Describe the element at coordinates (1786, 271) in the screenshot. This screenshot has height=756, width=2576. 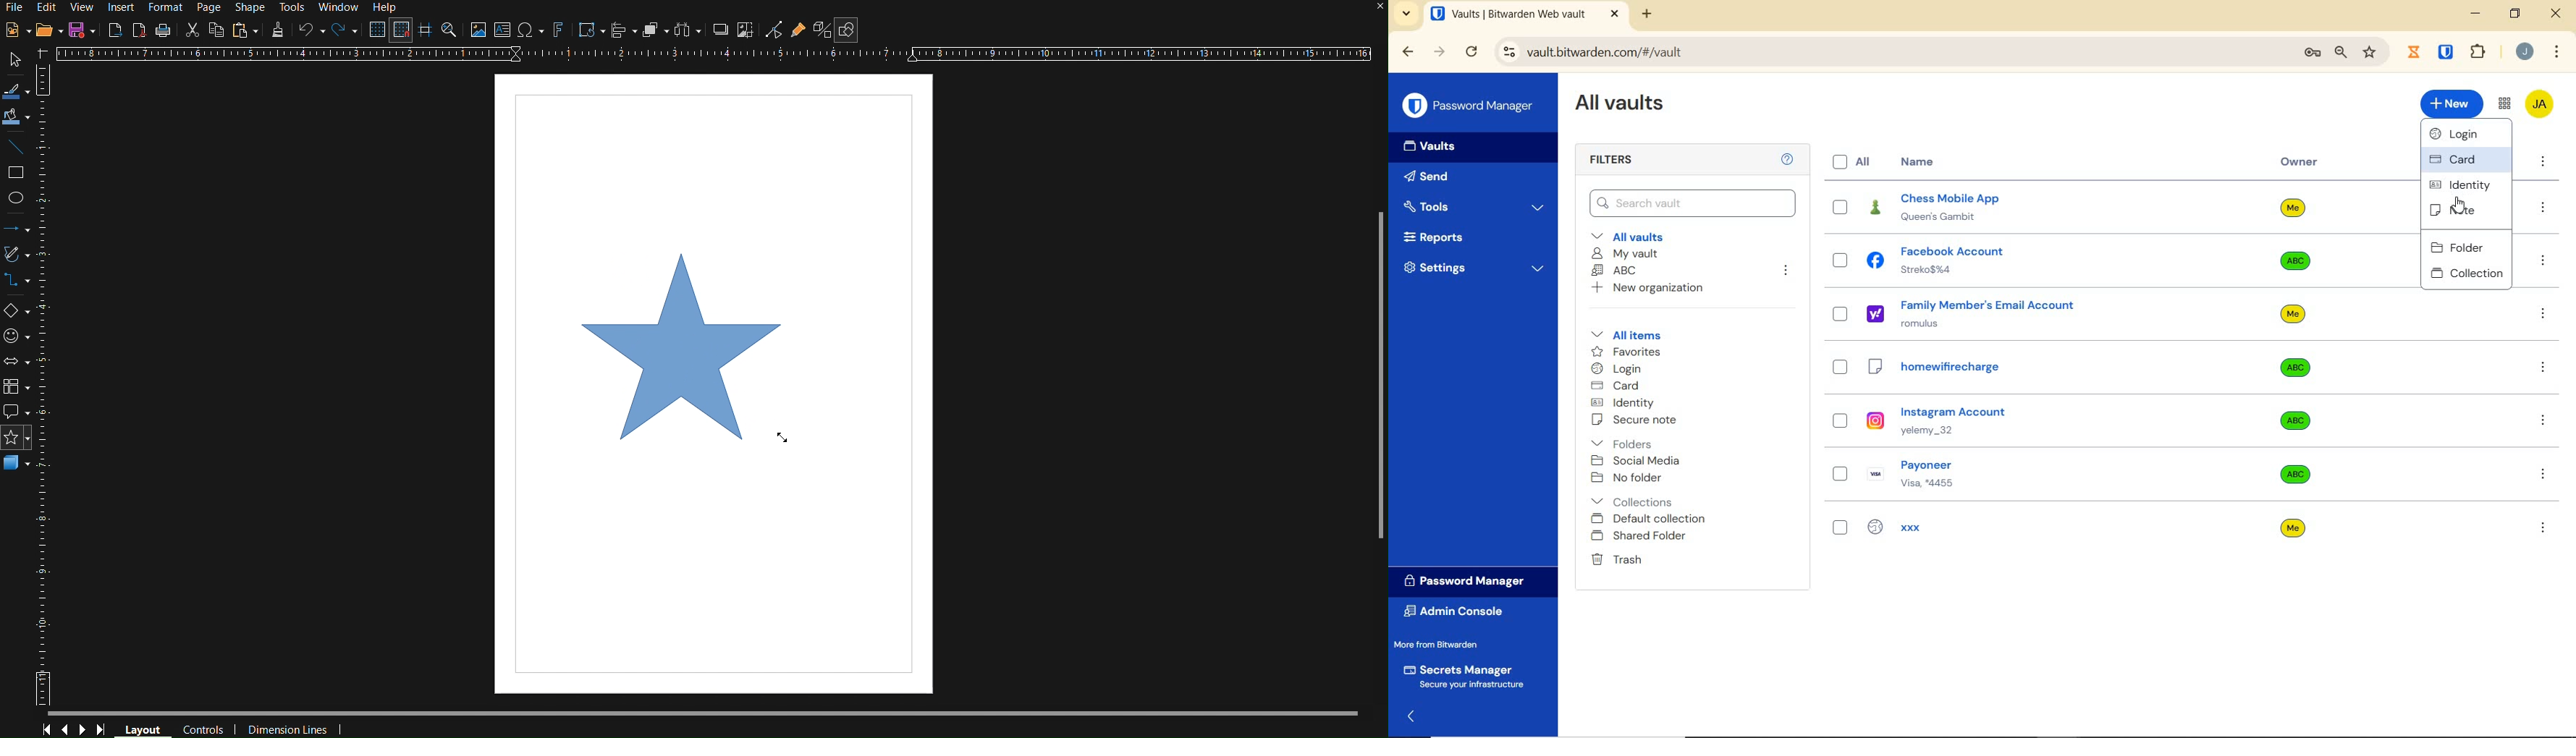
I see `leave` at that location.